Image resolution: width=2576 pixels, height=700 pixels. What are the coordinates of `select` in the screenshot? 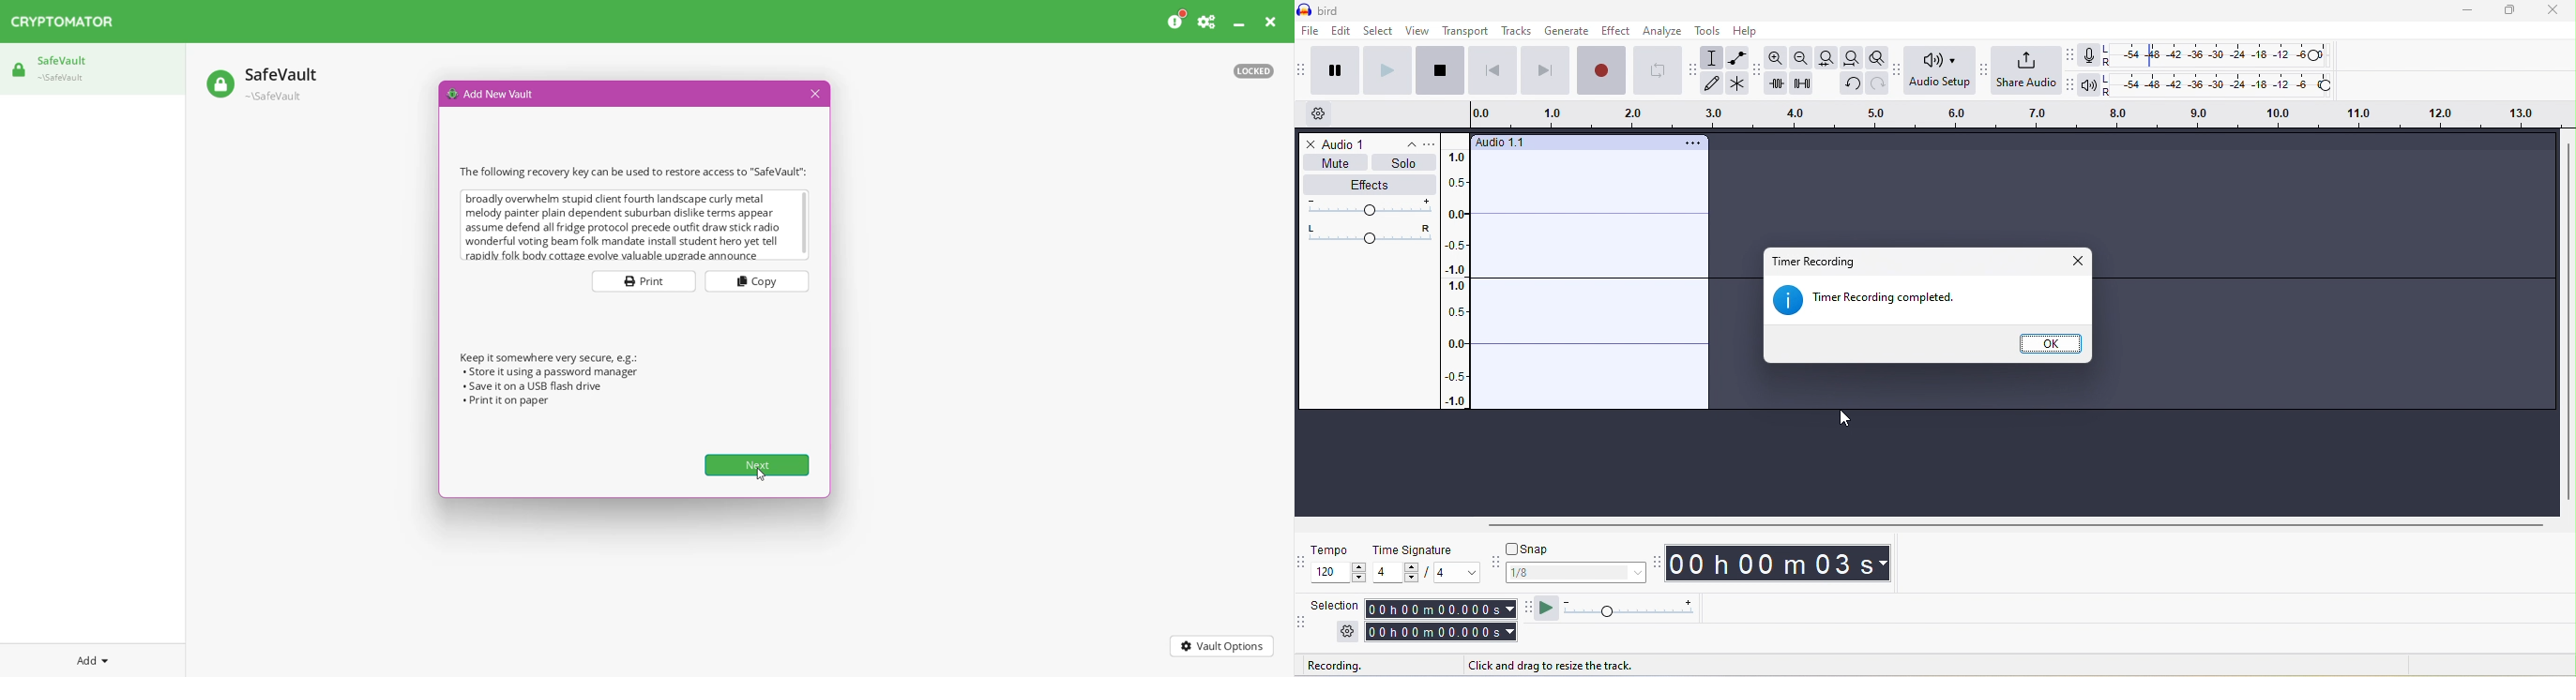 It's located at (1377, 32).